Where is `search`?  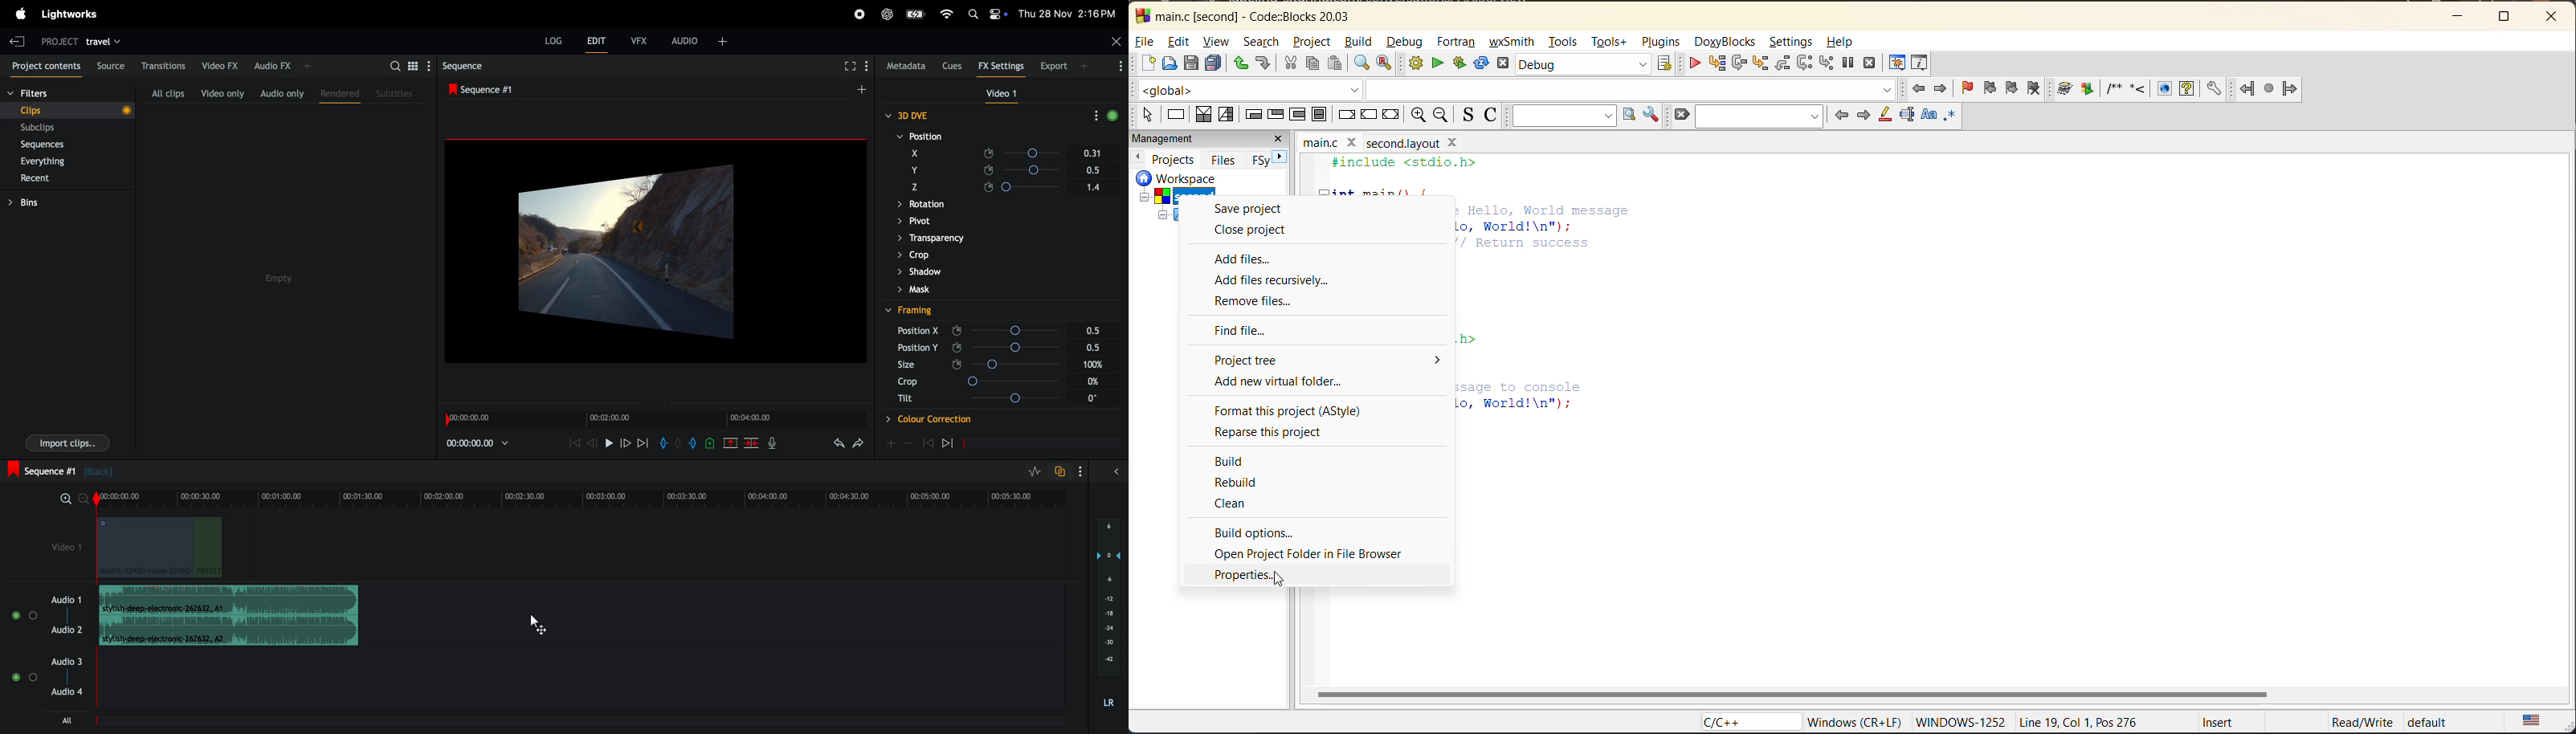 search is located at coordinates (1761, 114).